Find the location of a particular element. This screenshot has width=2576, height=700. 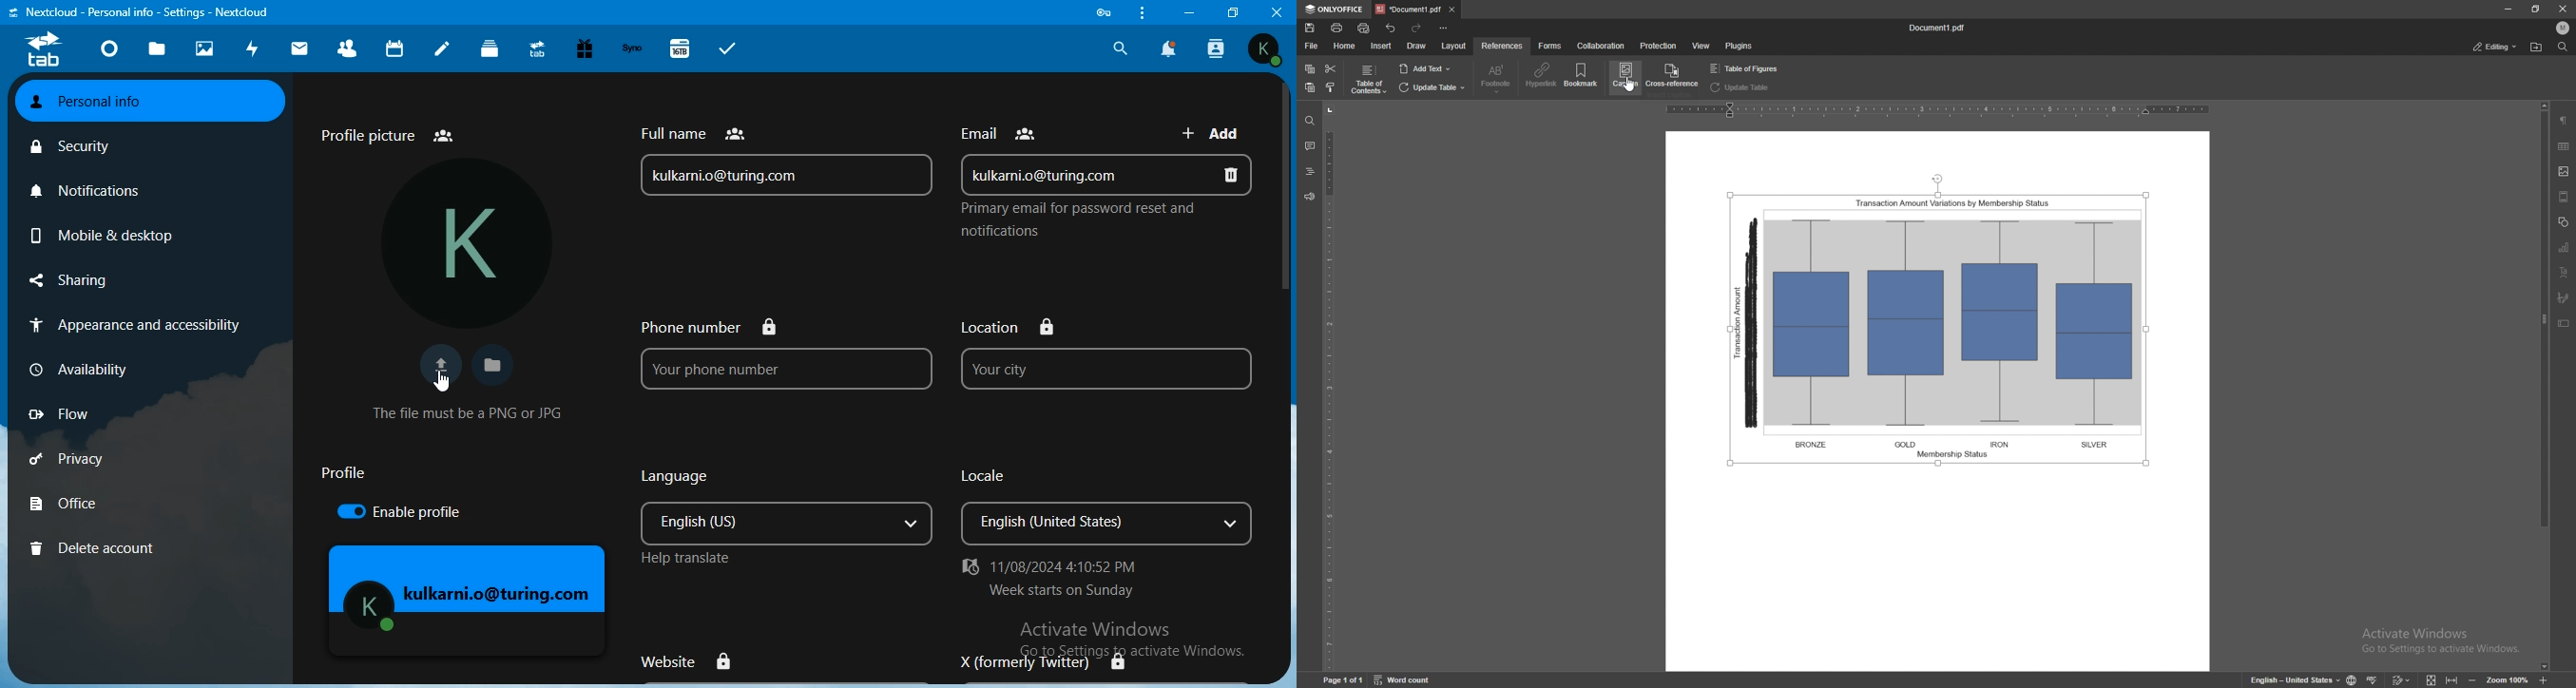

restore window is located at coordinates (1228, 11).